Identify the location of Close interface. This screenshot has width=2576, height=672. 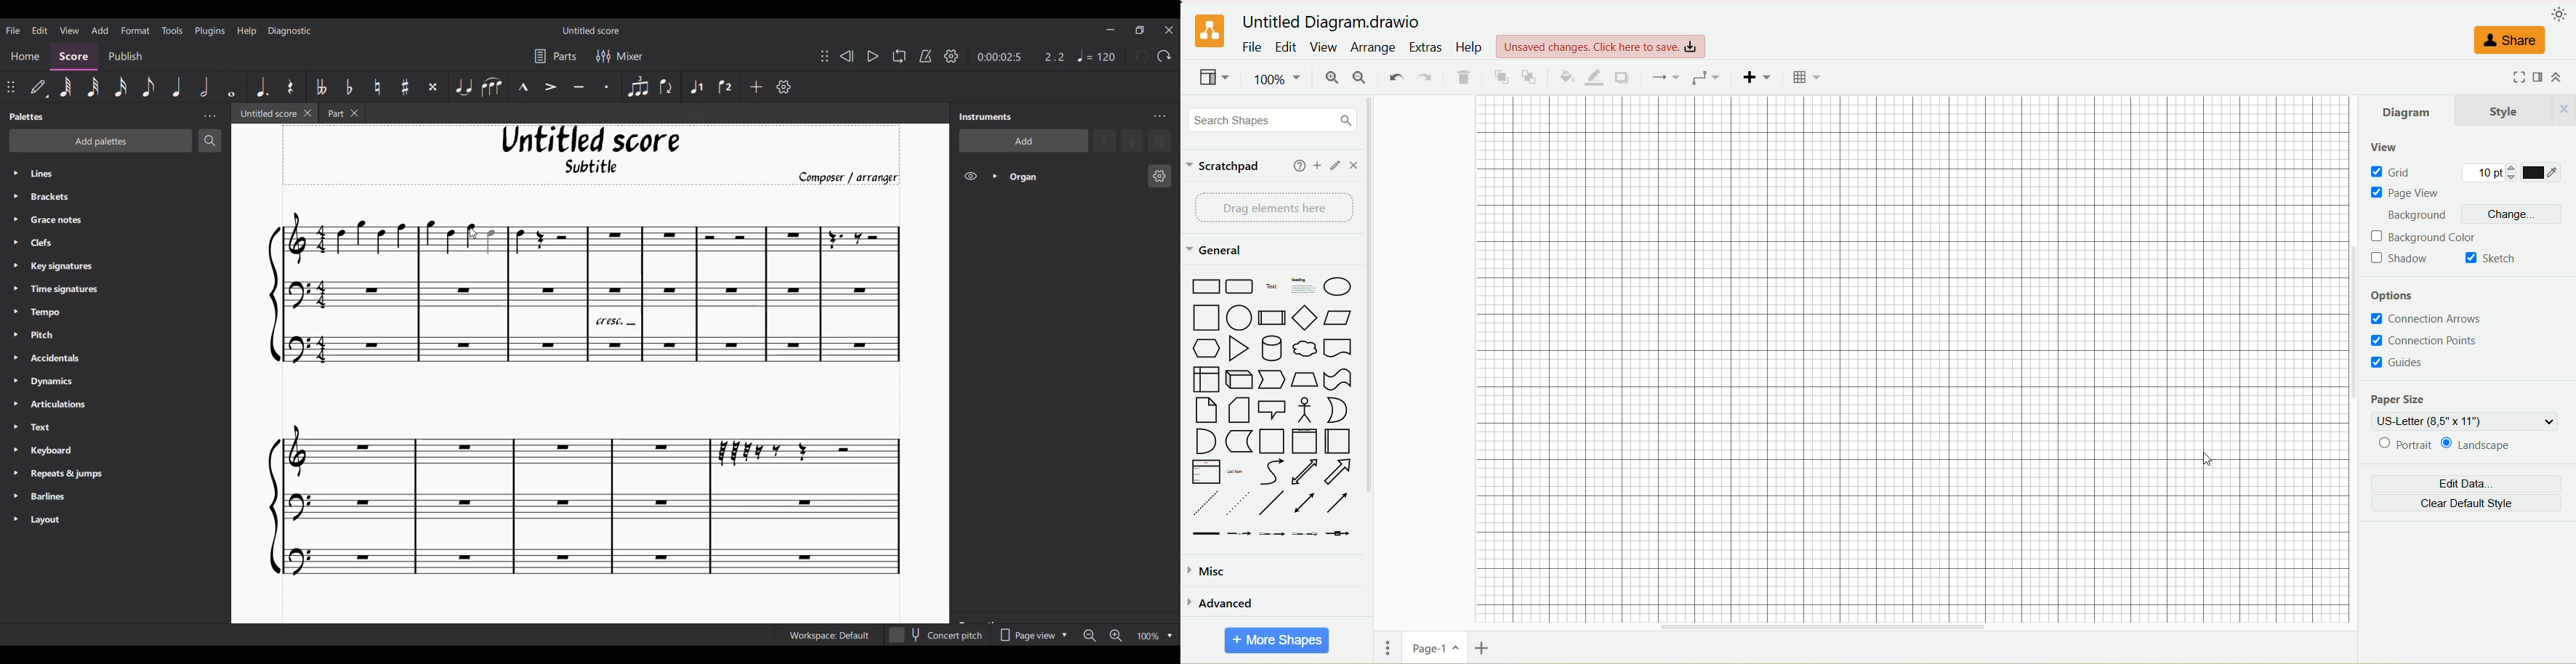
(1169, 30).